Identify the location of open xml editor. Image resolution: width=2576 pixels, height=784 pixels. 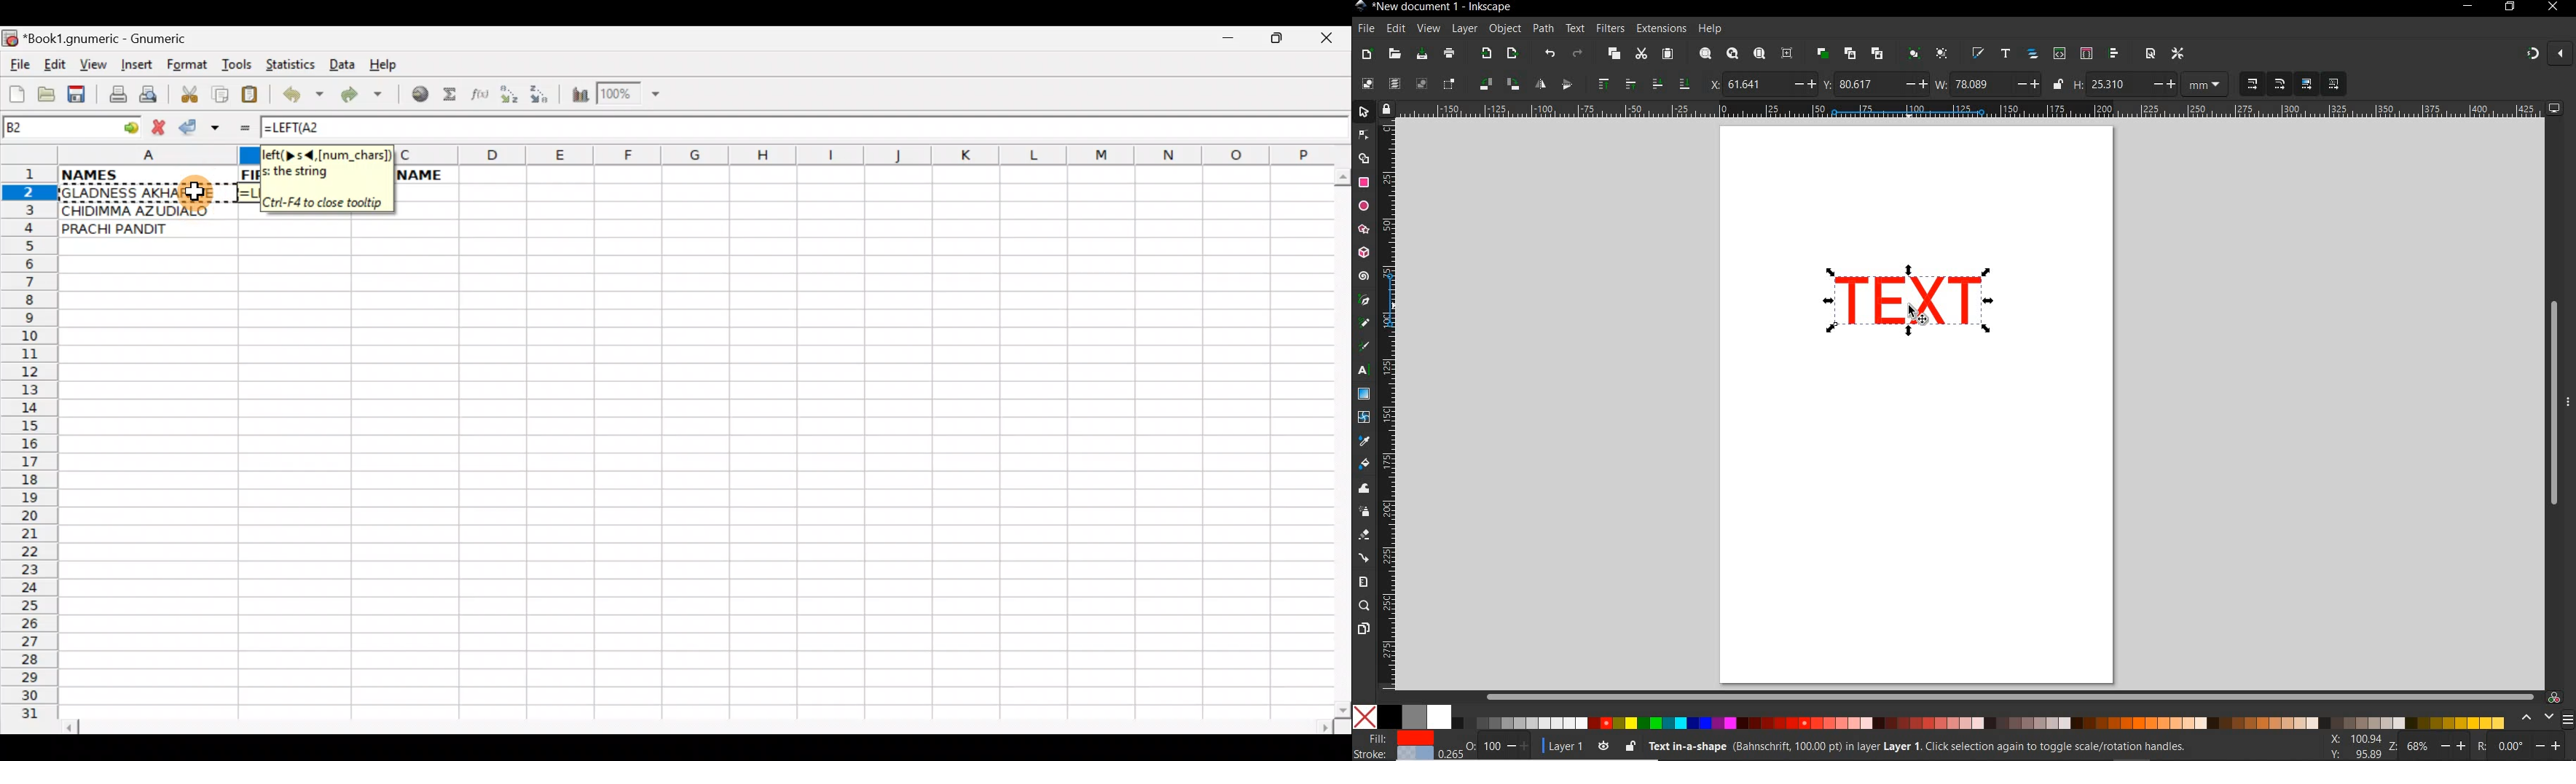
(2058, 54).